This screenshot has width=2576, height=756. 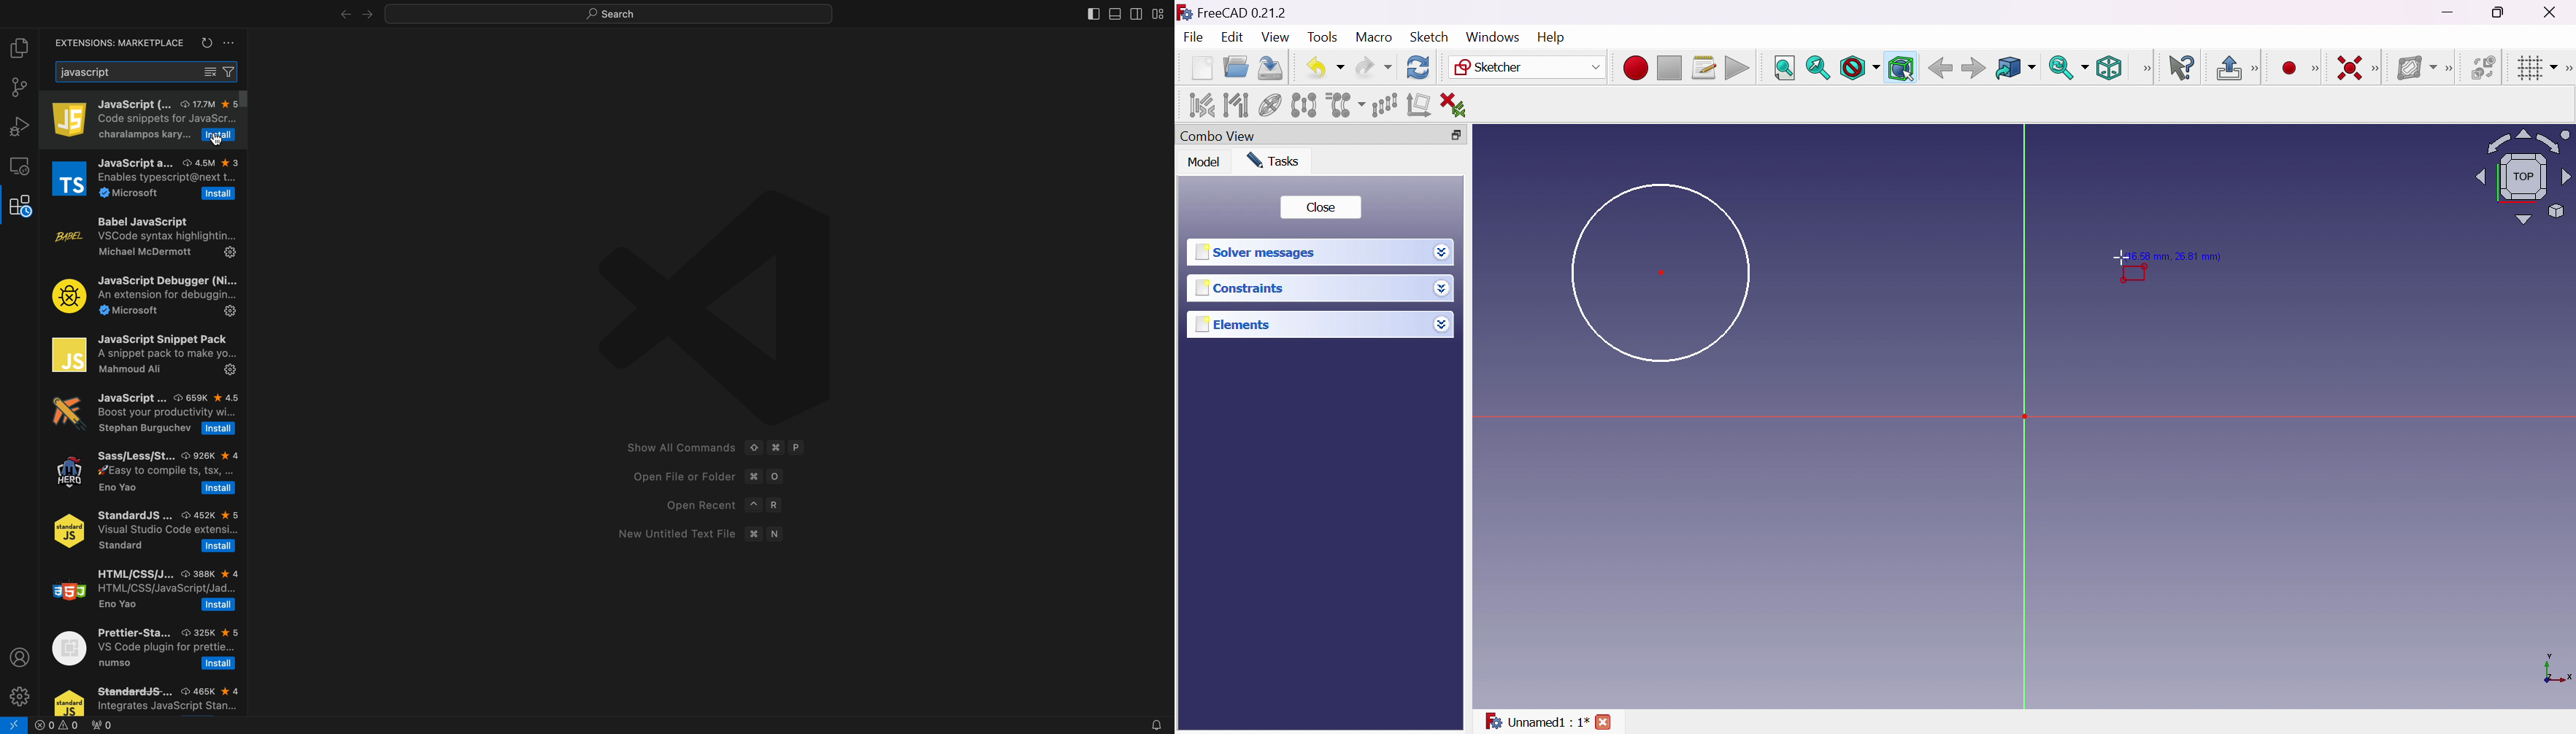 What do you see at coordinates (2069, 69) in the screenshot?
I see `` at bounding box center [2069, 69].